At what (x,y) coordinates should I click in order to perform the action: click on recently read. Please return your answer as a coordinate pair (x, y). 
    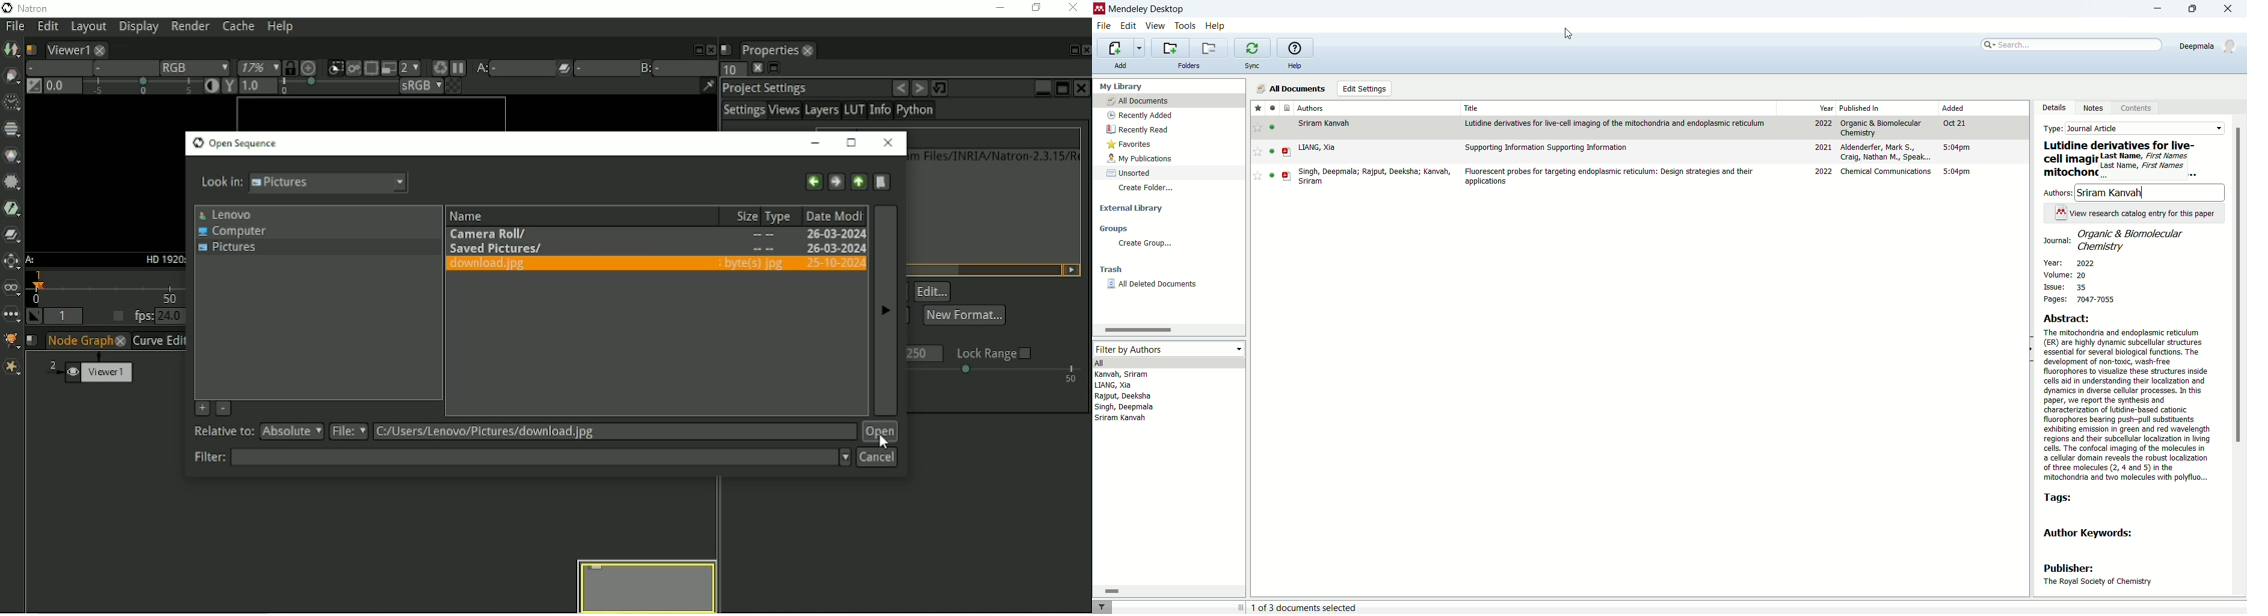
    Looking at the image, I should click on (1143, 129).